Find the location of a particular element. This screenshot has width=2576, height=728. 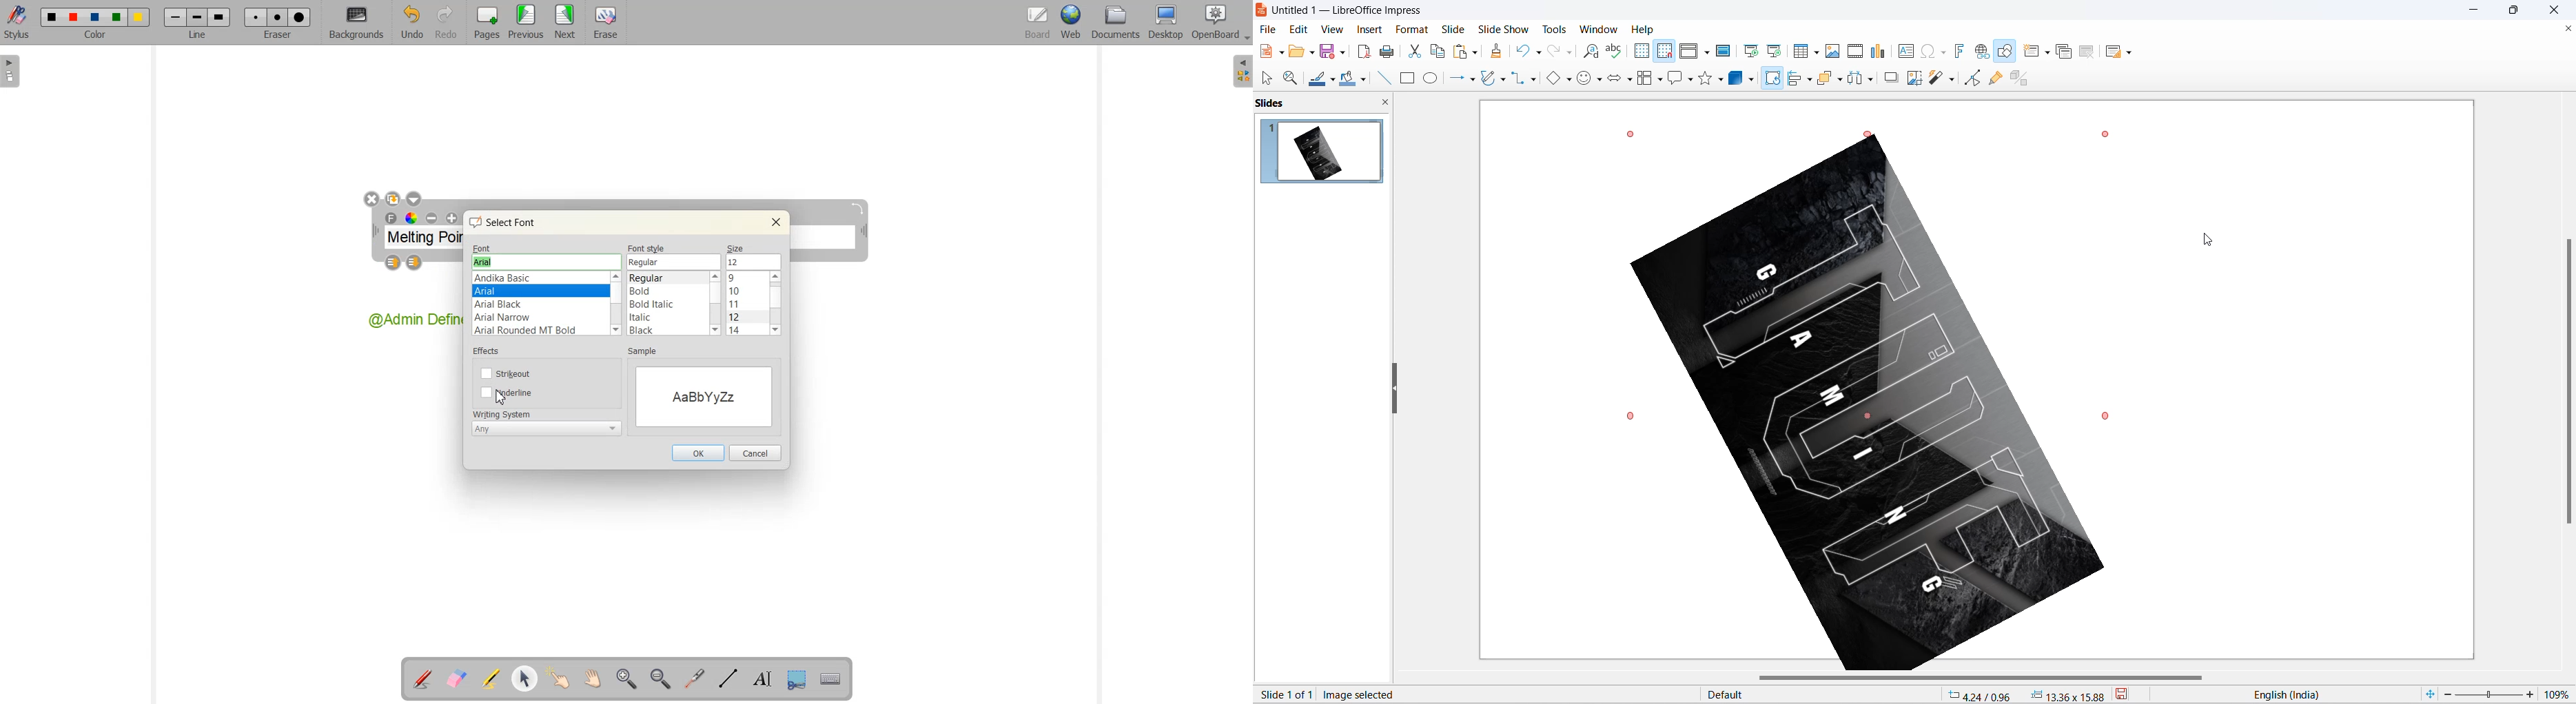

select is located at coordinates (1265, 79).